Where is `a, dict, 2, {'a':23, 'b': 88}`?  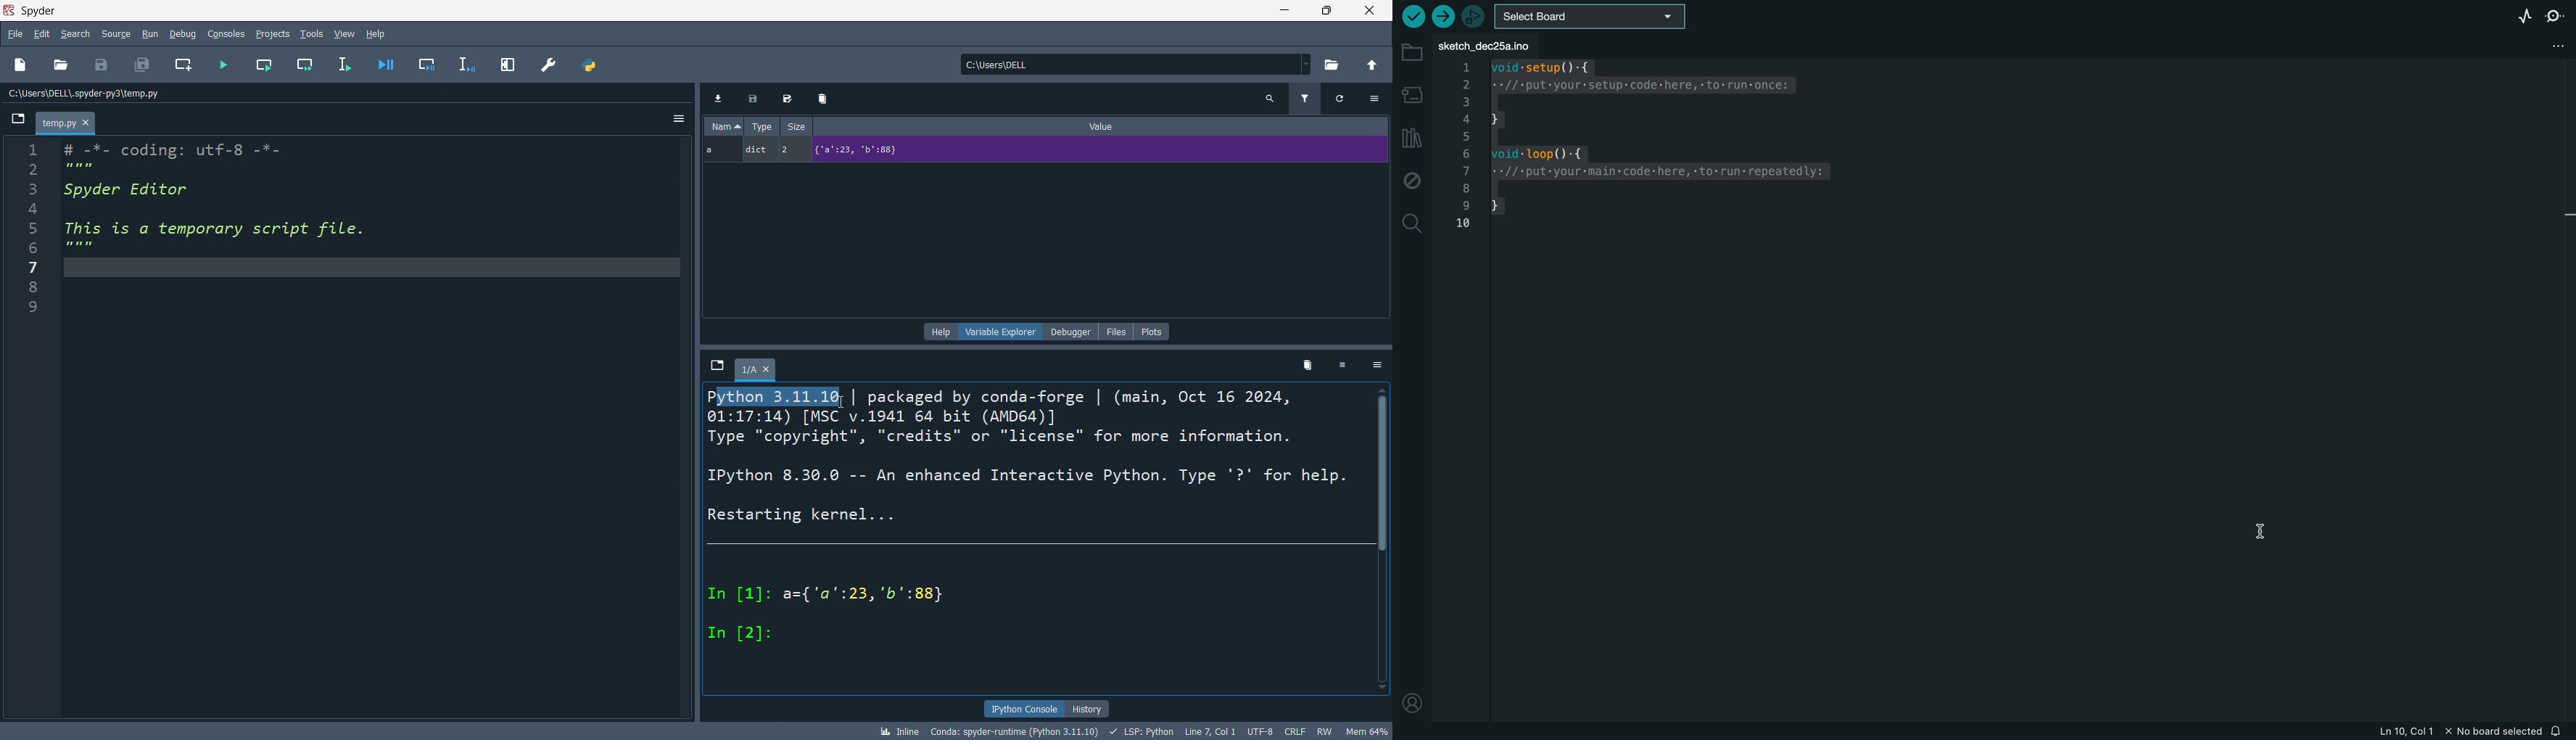
a, dict, 2, {'a':23, 'b': 88} is located at coordinates (1041, 151).